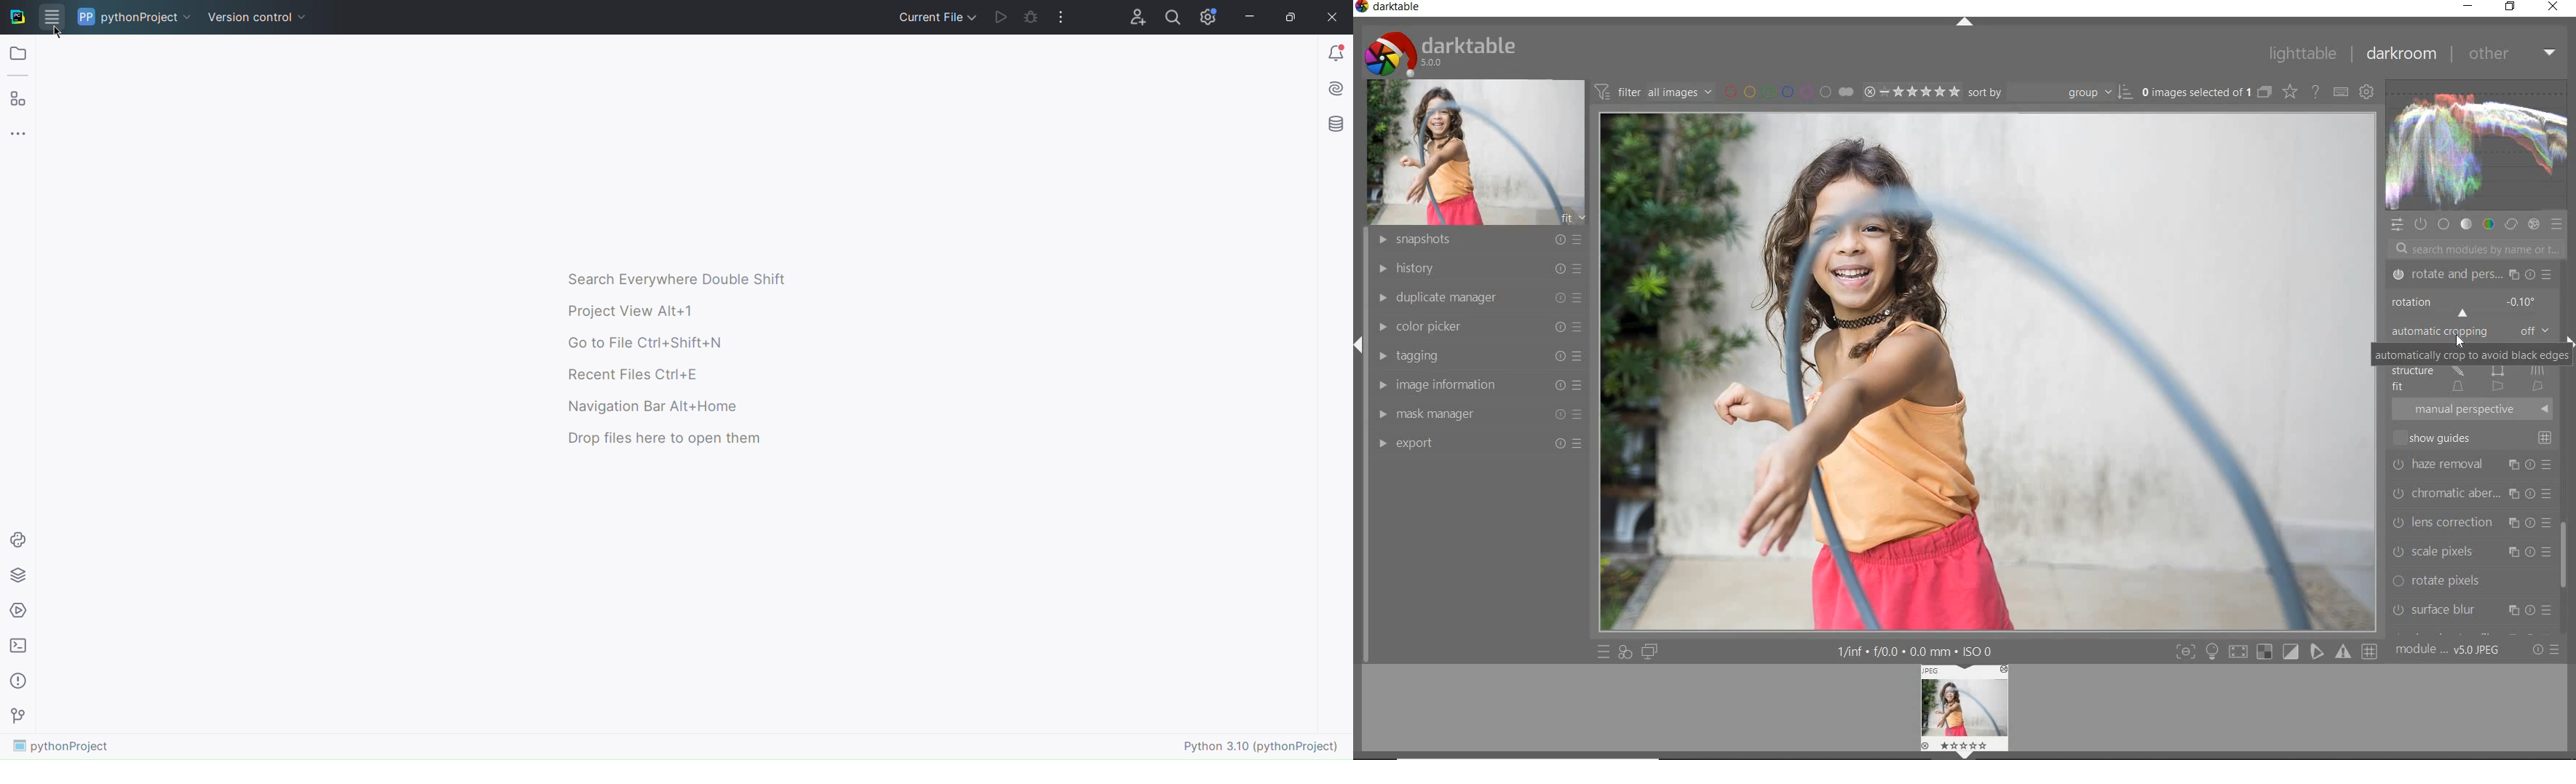  What do you see at coordinates (1653, 91) in the screenshot?
I see `filter images` at bounding box center [1653, 91].